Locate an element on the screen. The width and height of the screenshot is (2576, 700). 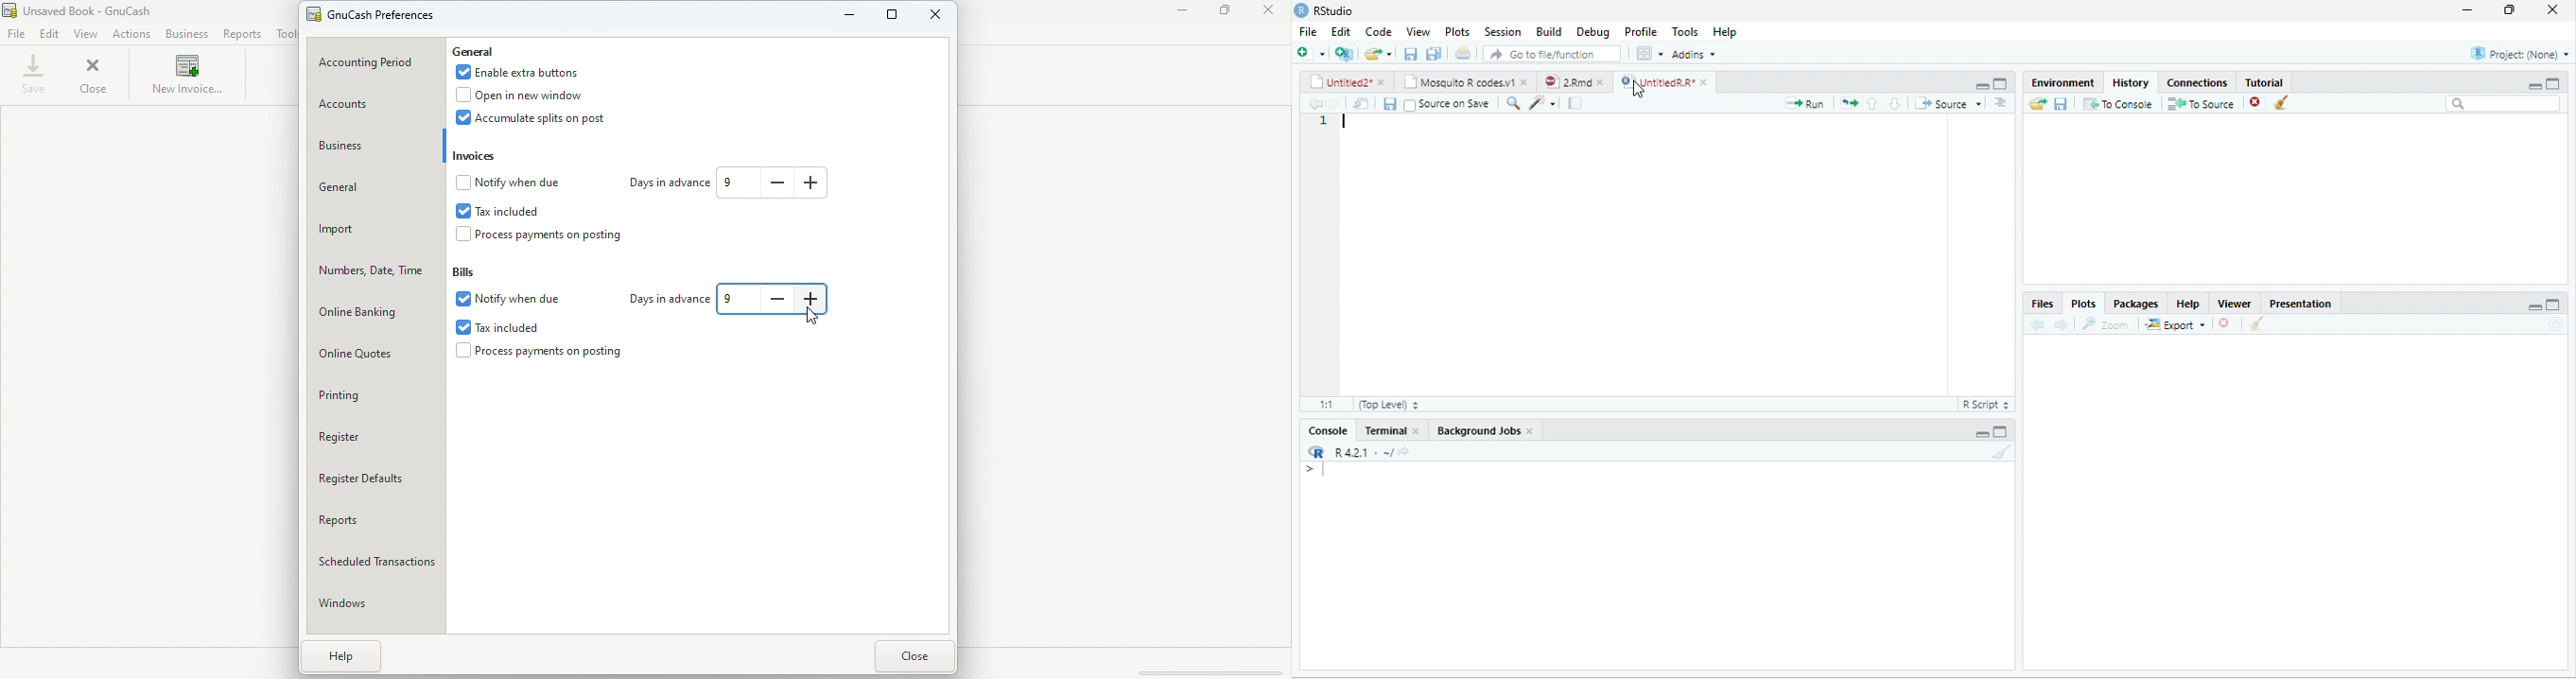
project none is located at coordinates (2510, 55).